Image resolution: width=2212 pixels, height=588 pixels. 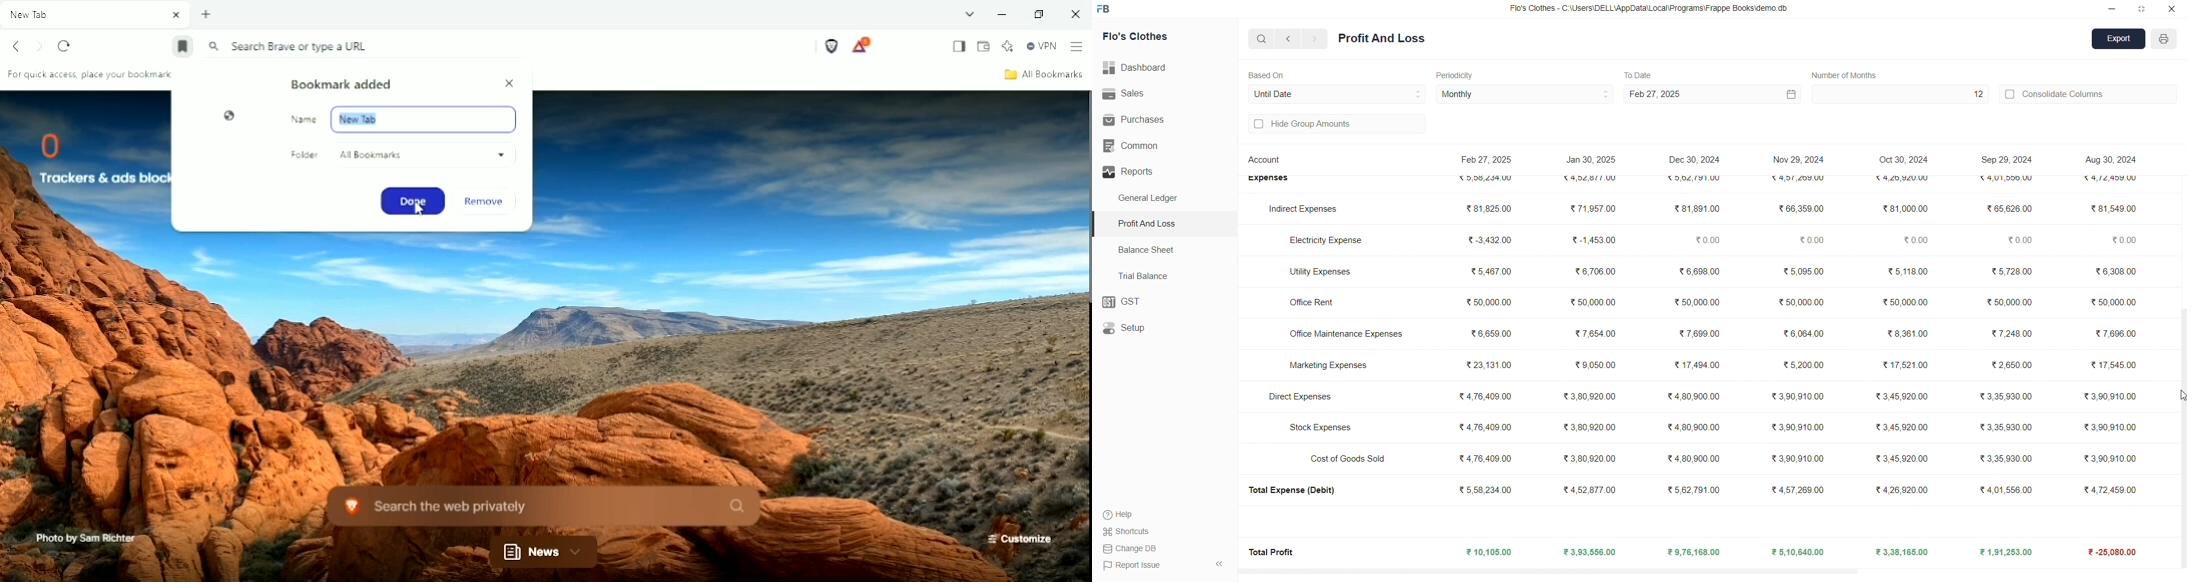 I want to click on cursor, so click(x=2178, y=395).